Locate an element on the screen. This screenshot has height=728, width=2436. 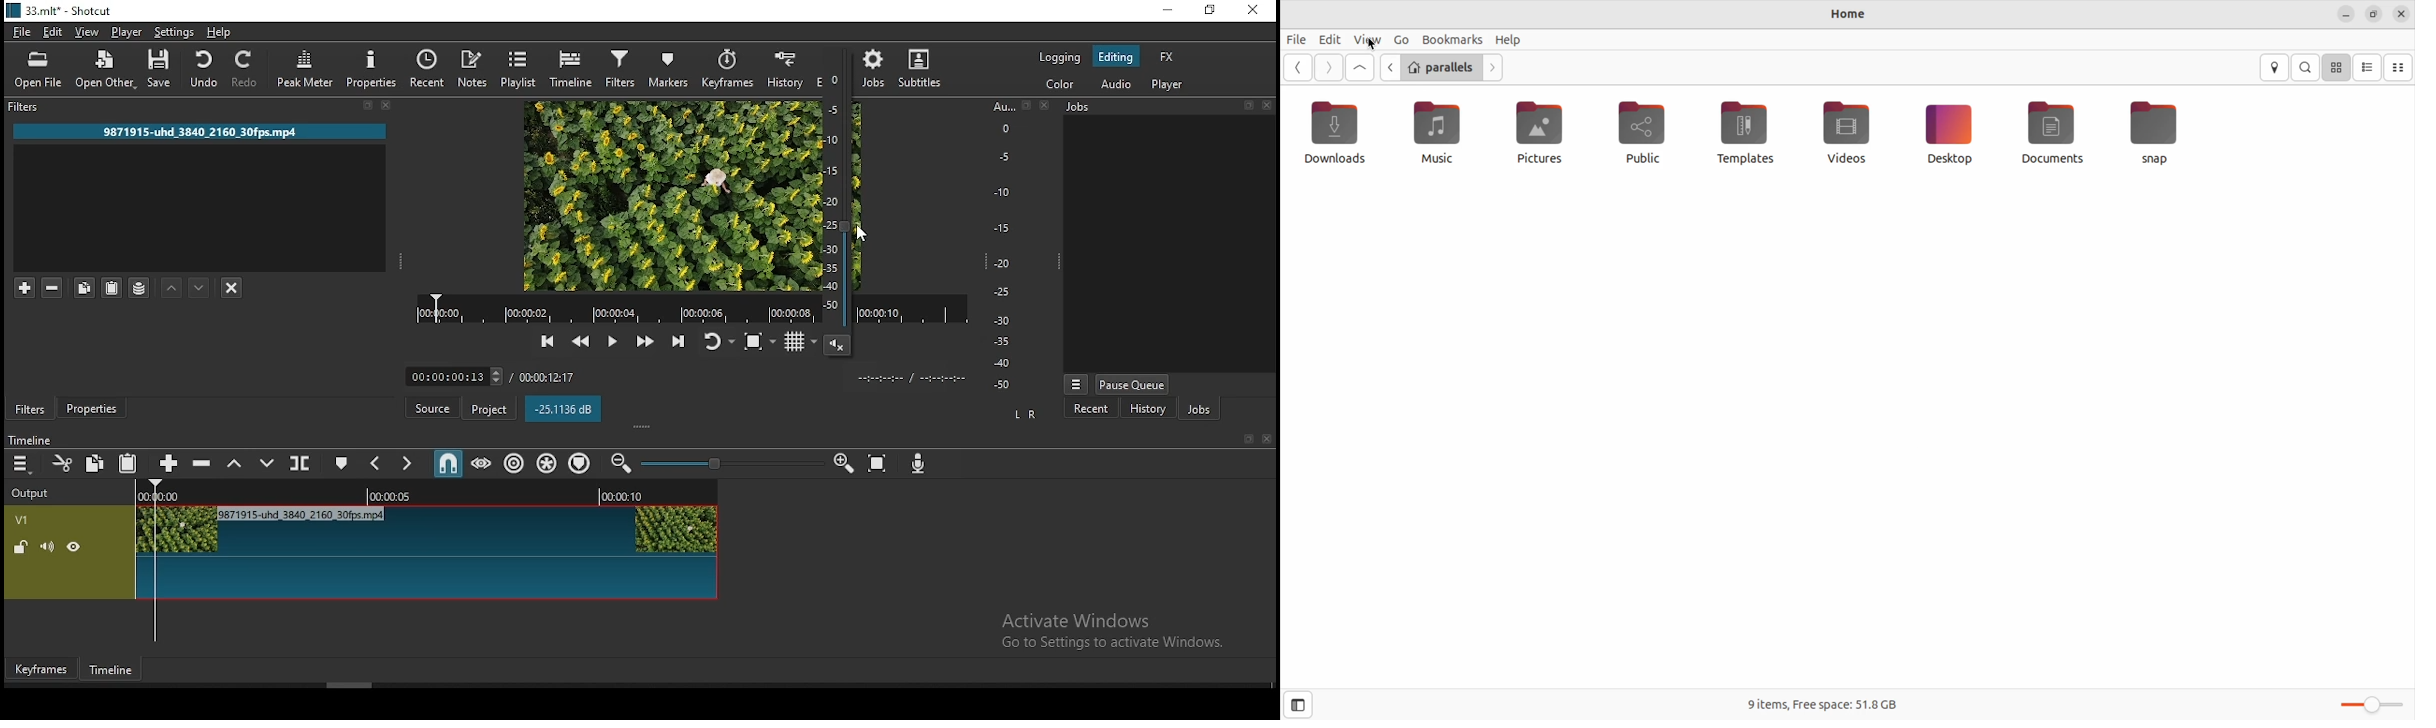
video track is located at coordinates (424, 554).